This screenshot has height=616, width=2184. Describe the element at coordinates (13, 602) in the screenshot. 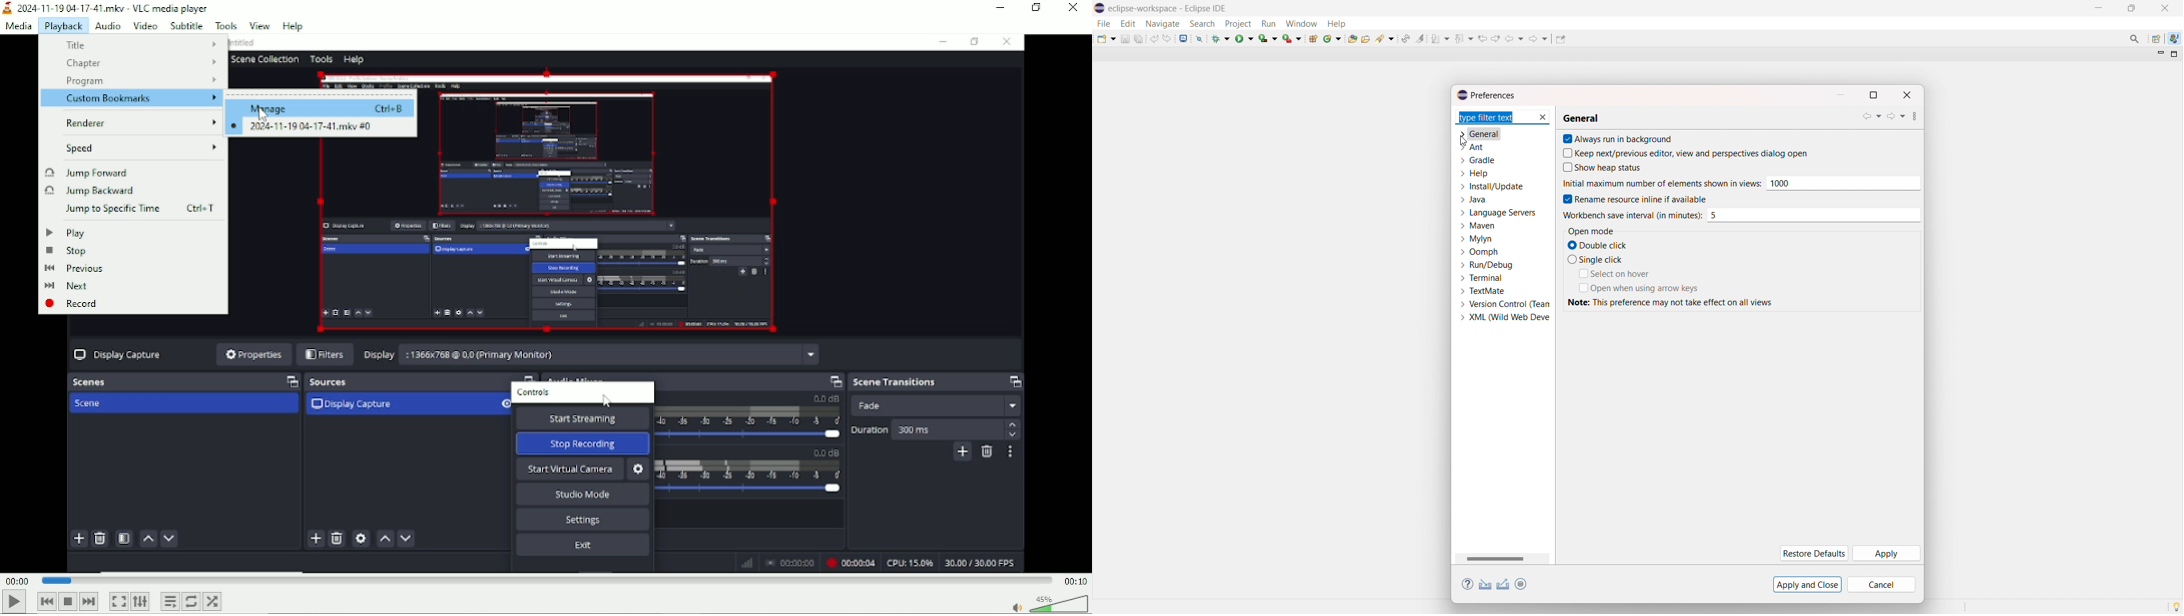

I see `Play` at that location.